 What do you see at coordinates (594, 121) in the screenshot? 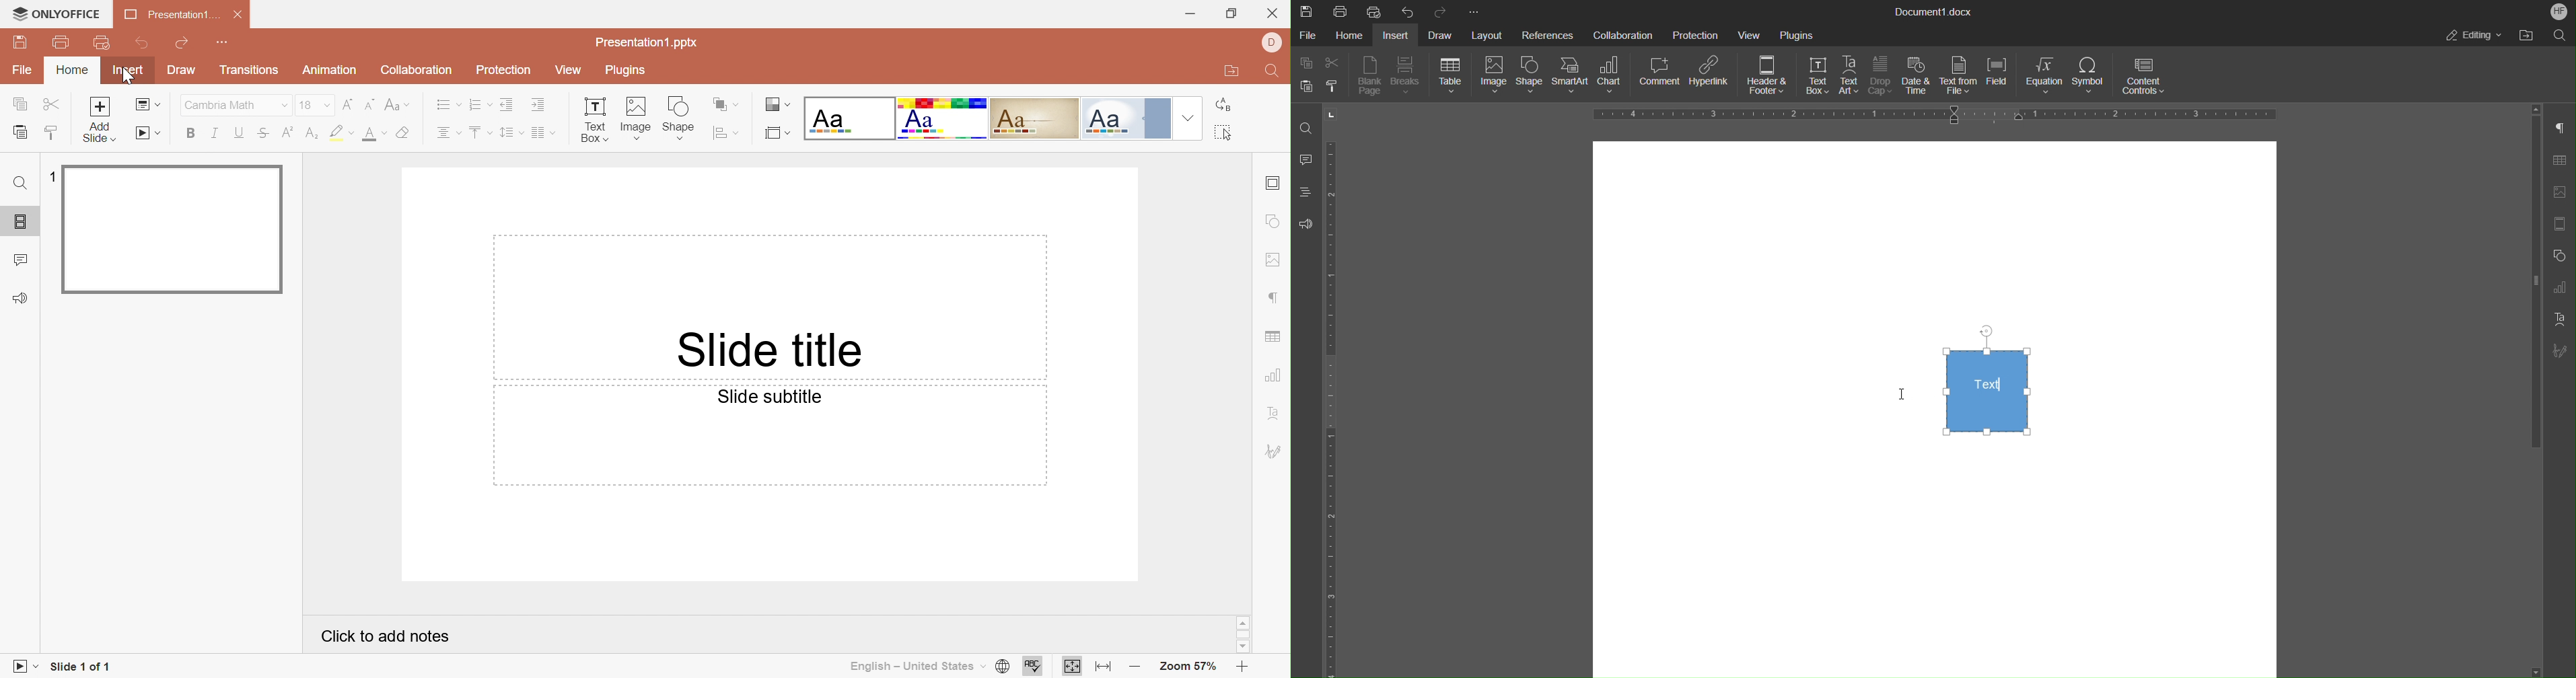
I see `Text Box` at bounding box center [594, 121].